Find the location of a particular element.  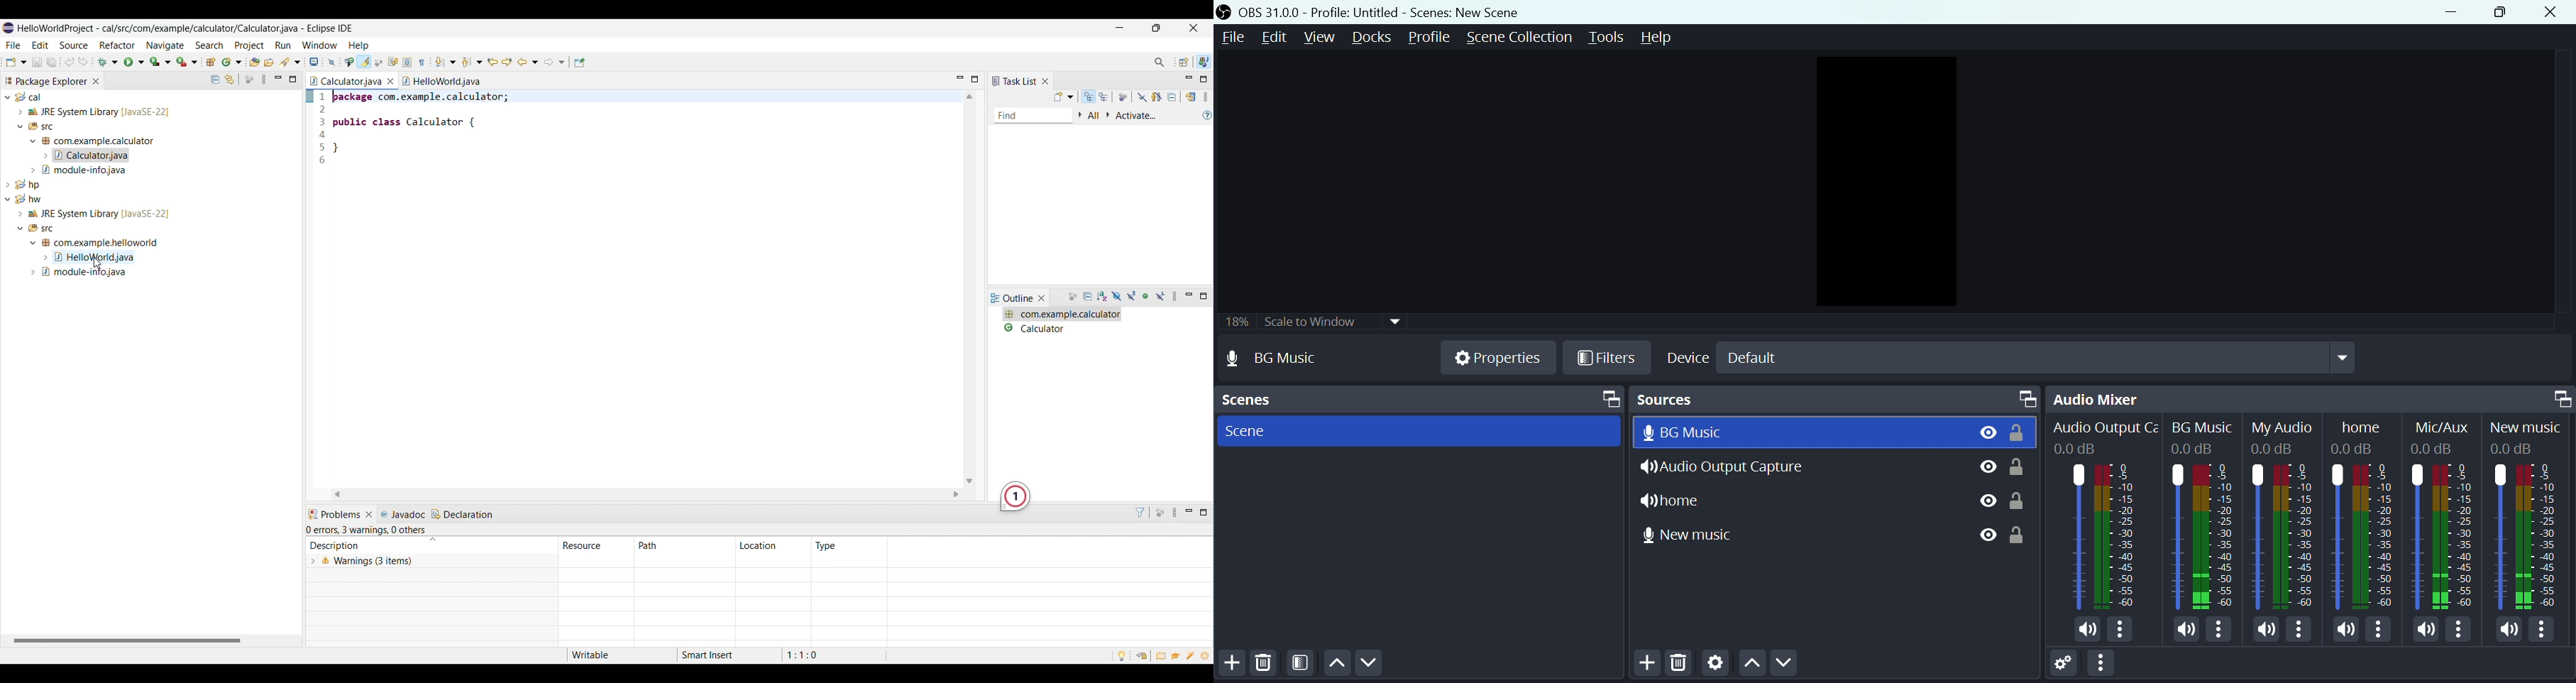

Close tab 1 is located at coordinates (391, 81).